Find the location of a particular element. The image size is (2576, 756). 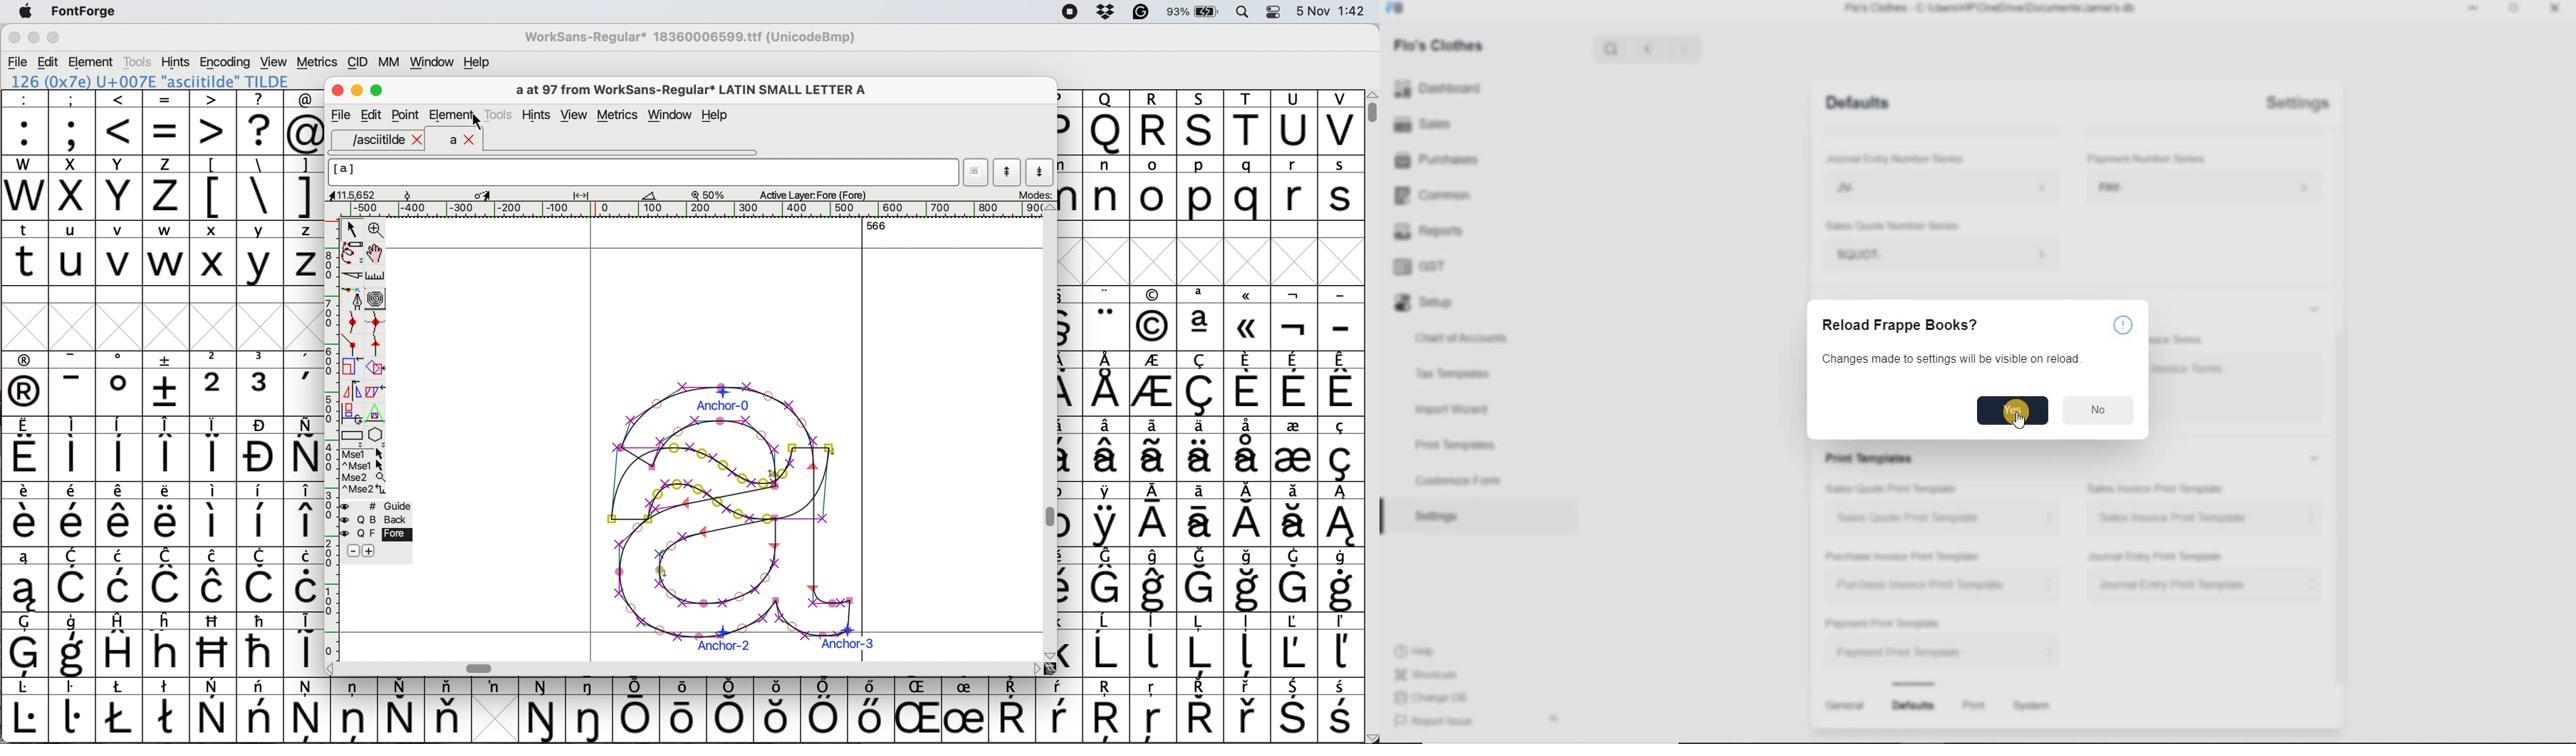

Settings is located at coordinates (1442, 516).